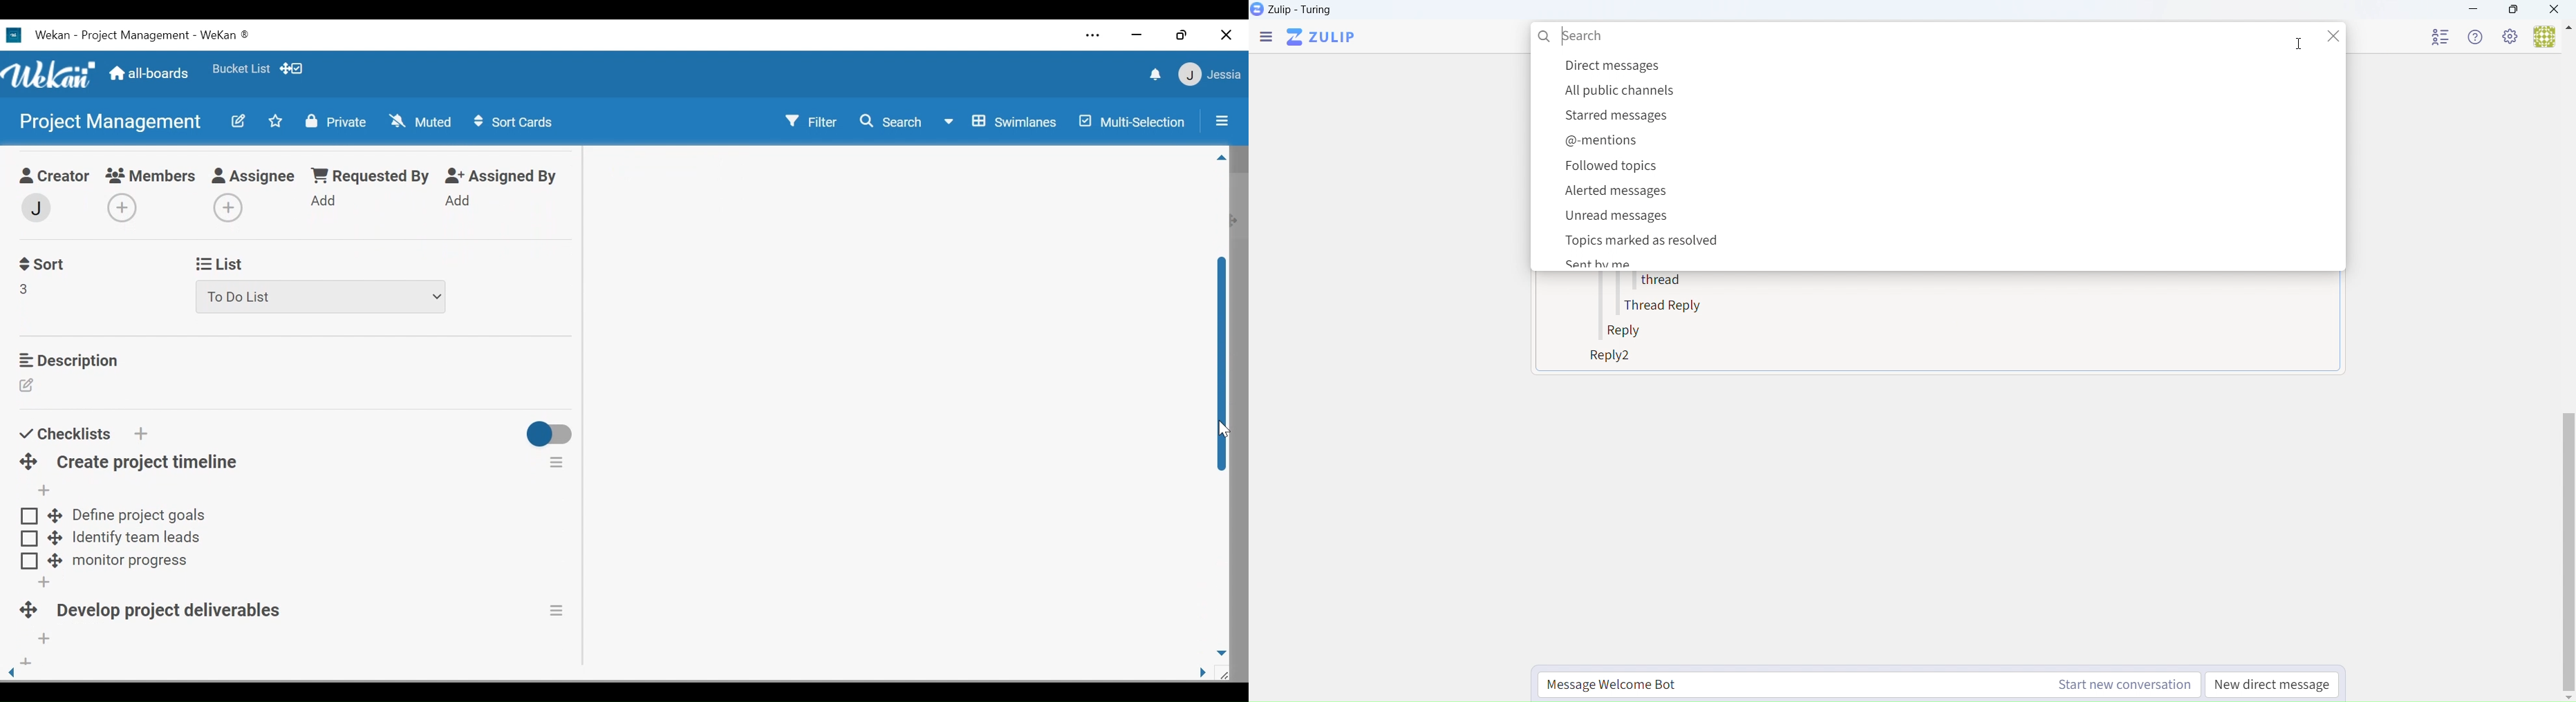 This screenshot has height=728, width=2576. I want to click on Starred messages, so click(1622, 116).